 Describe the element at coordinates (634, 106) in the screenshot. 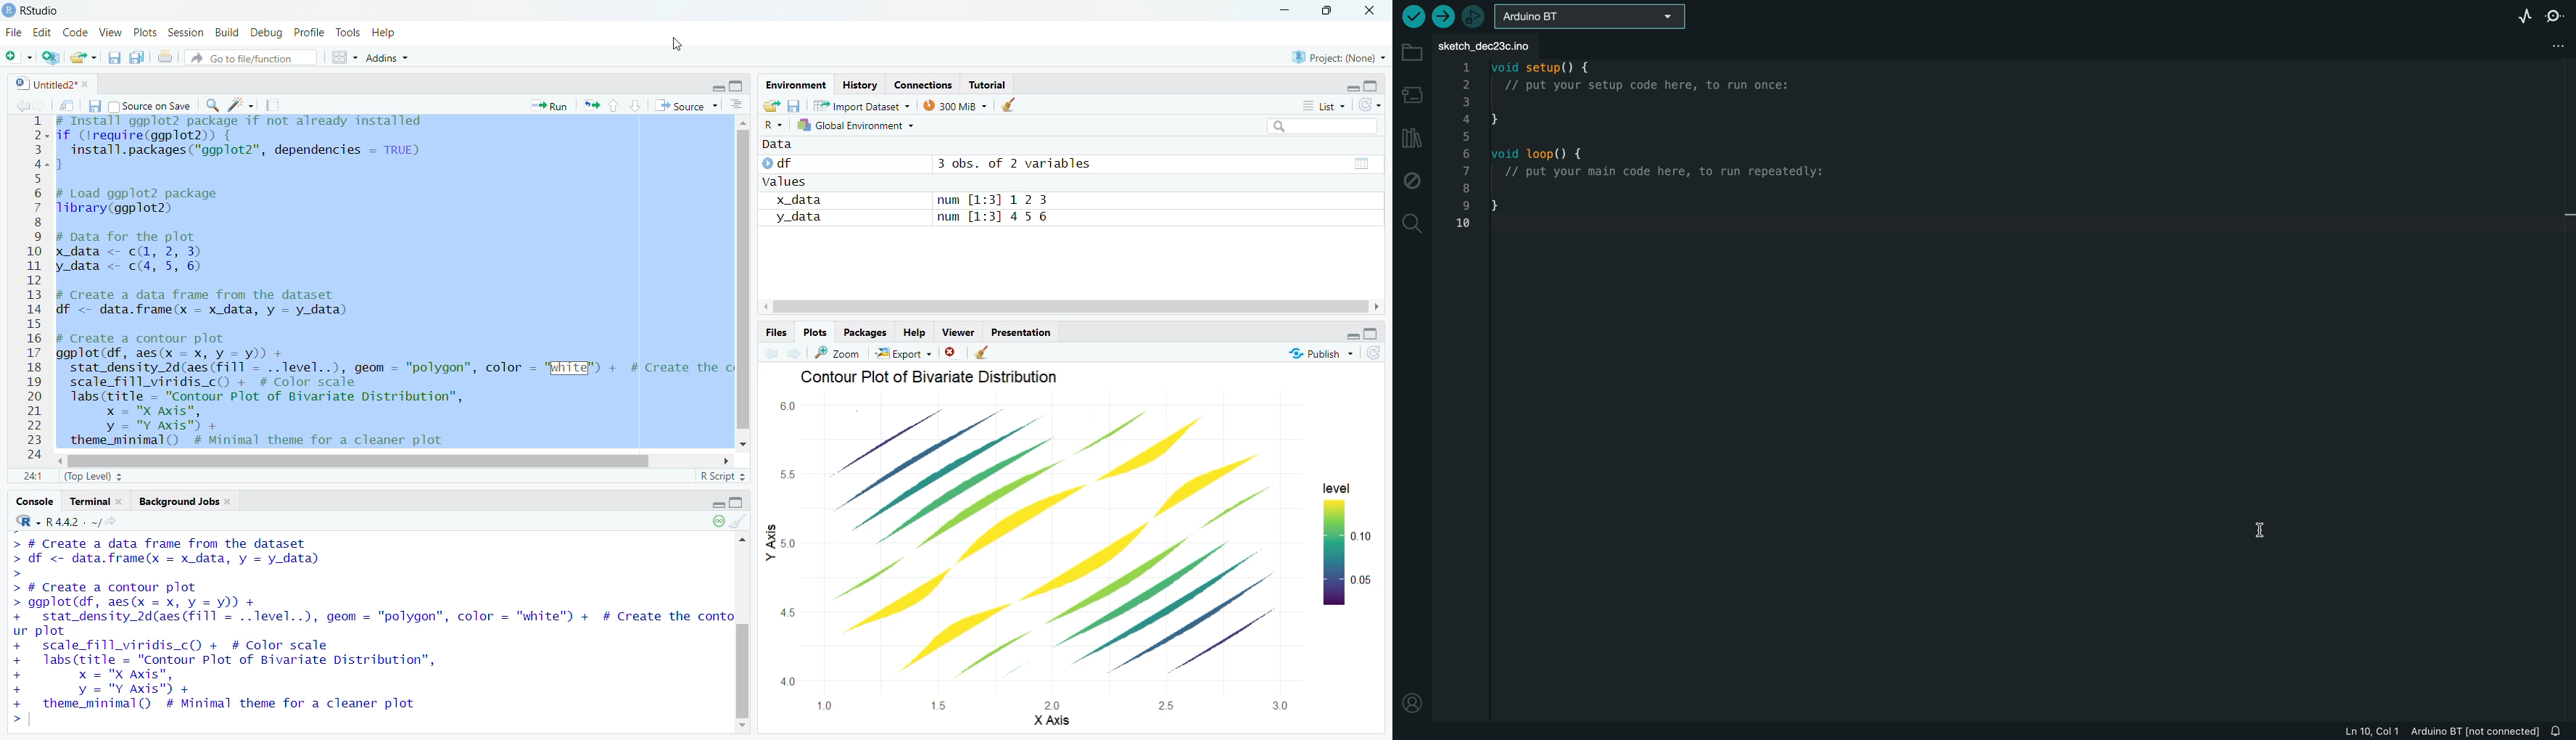

I see `go to next section/chunk` at that location.